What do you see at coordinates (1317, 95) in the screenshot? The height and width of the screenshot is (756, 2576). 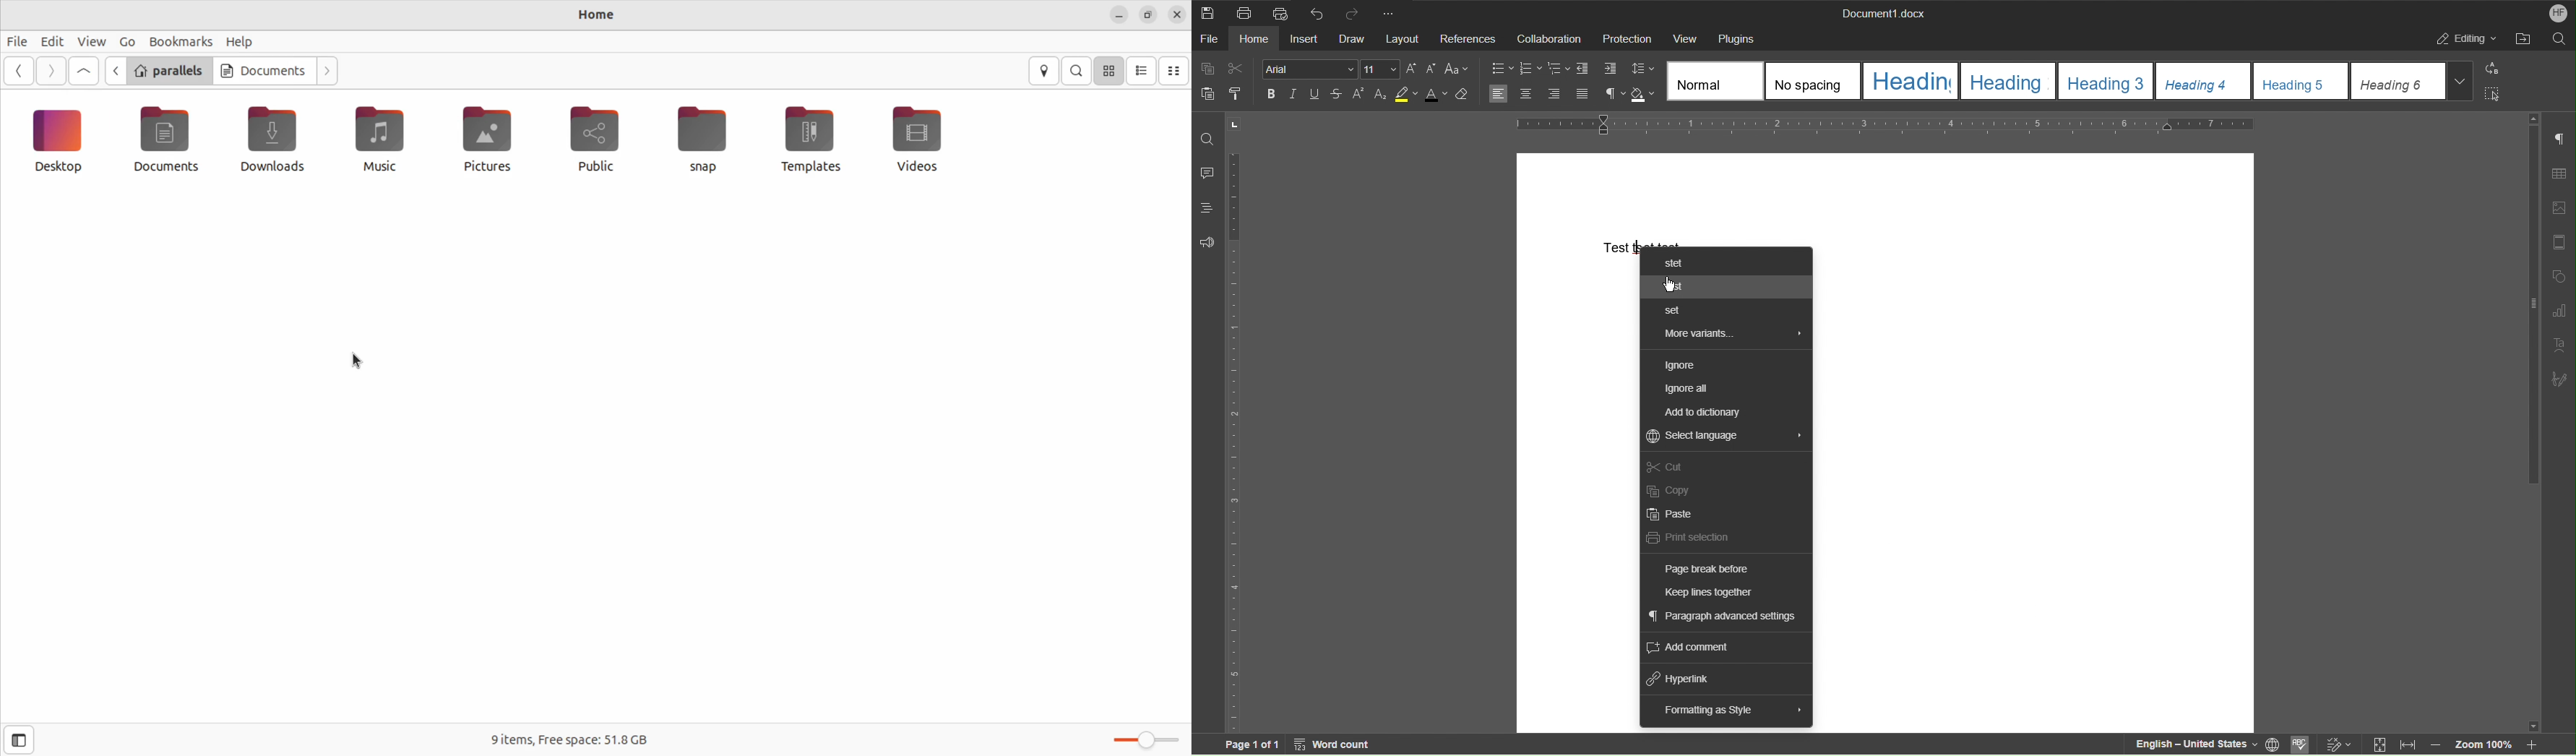 I see `Underline` at bounding box center [1317, 95].